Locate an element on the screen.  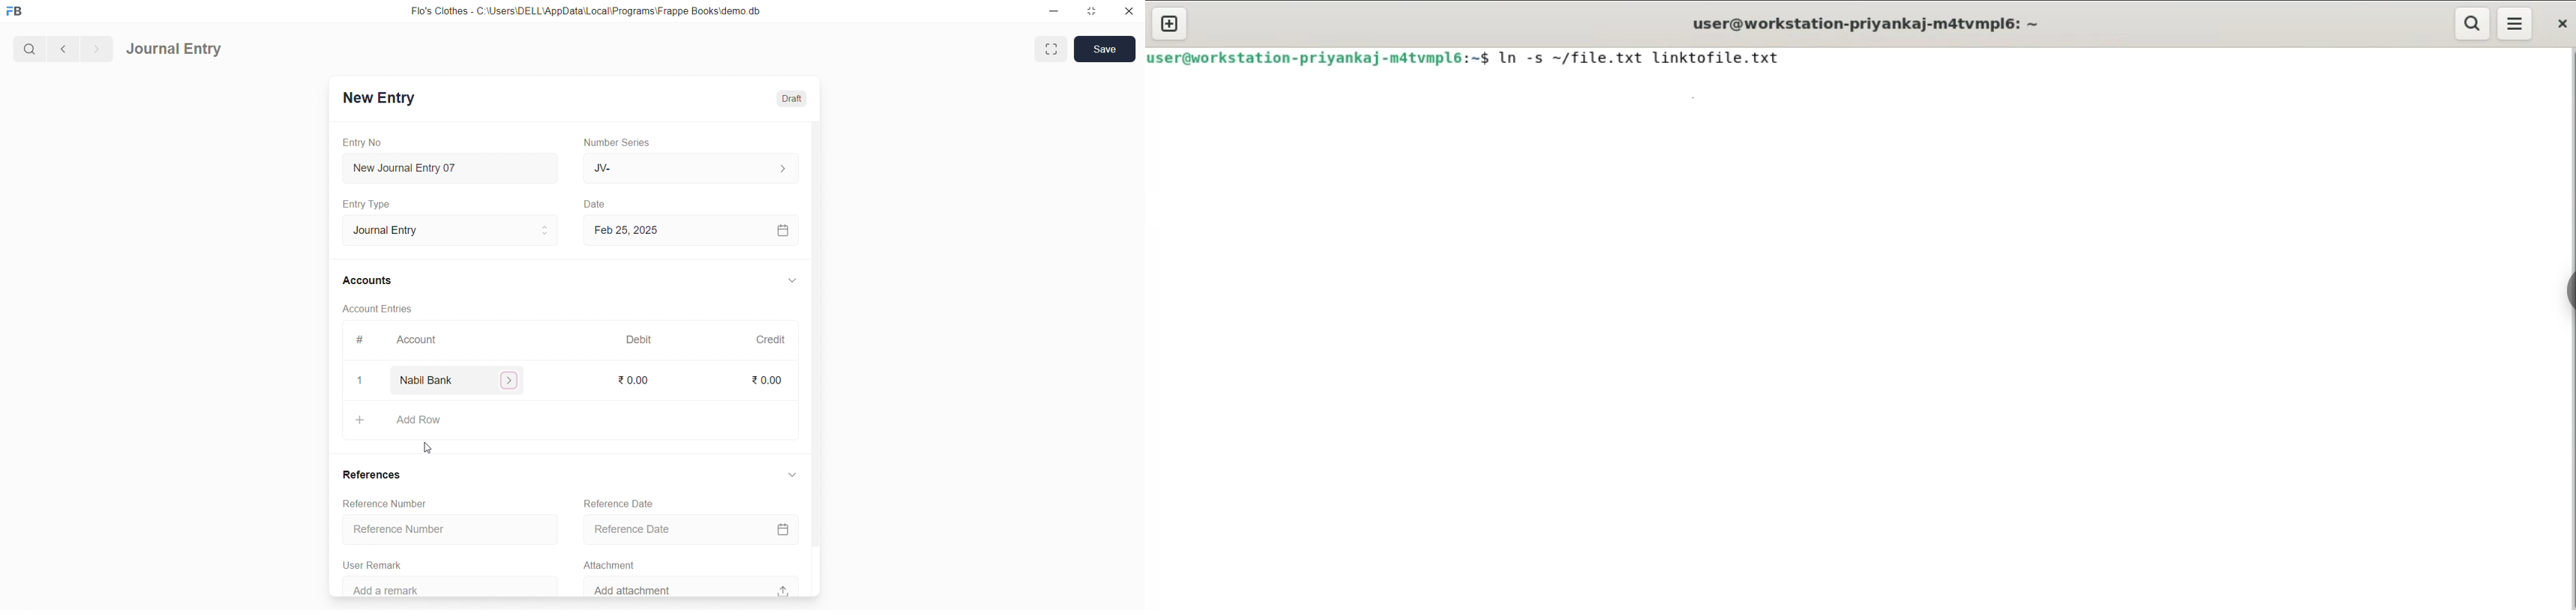
closee is located at coordinates (361, 381).